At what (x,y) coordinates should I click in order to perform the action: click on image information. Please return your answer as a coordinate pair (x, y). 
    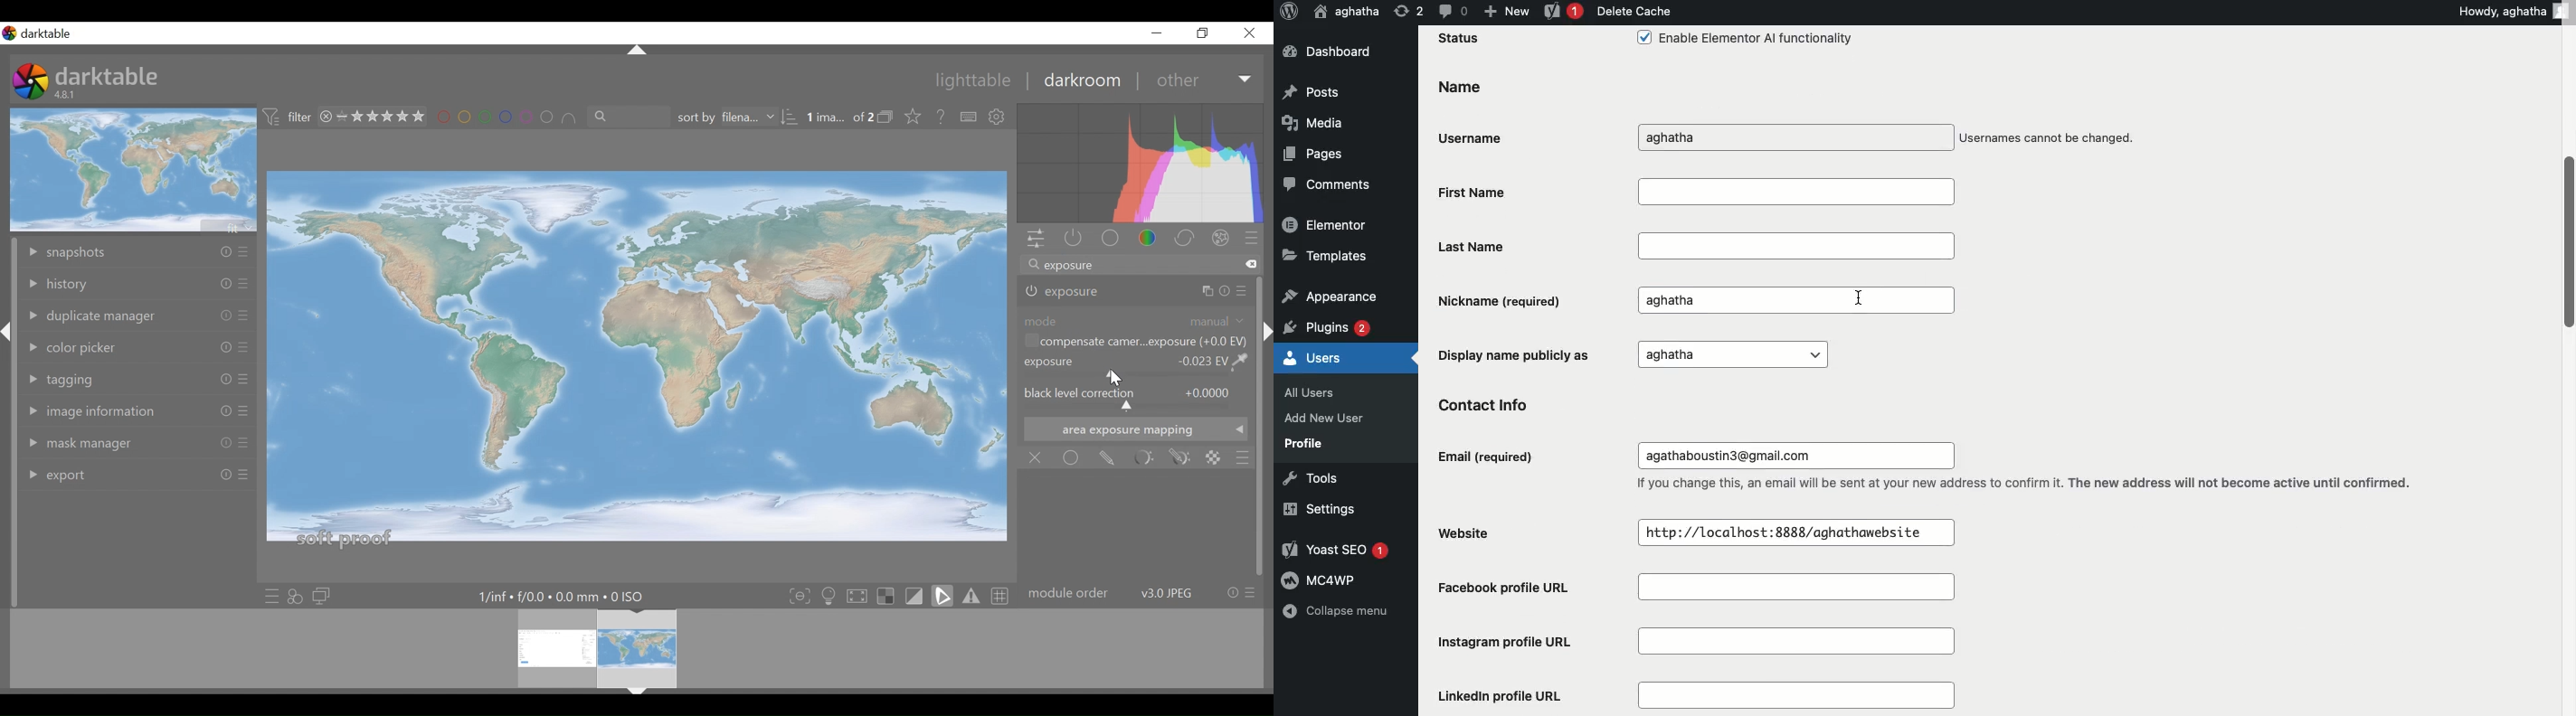
    Looking at the image, I should click on (92, 409).